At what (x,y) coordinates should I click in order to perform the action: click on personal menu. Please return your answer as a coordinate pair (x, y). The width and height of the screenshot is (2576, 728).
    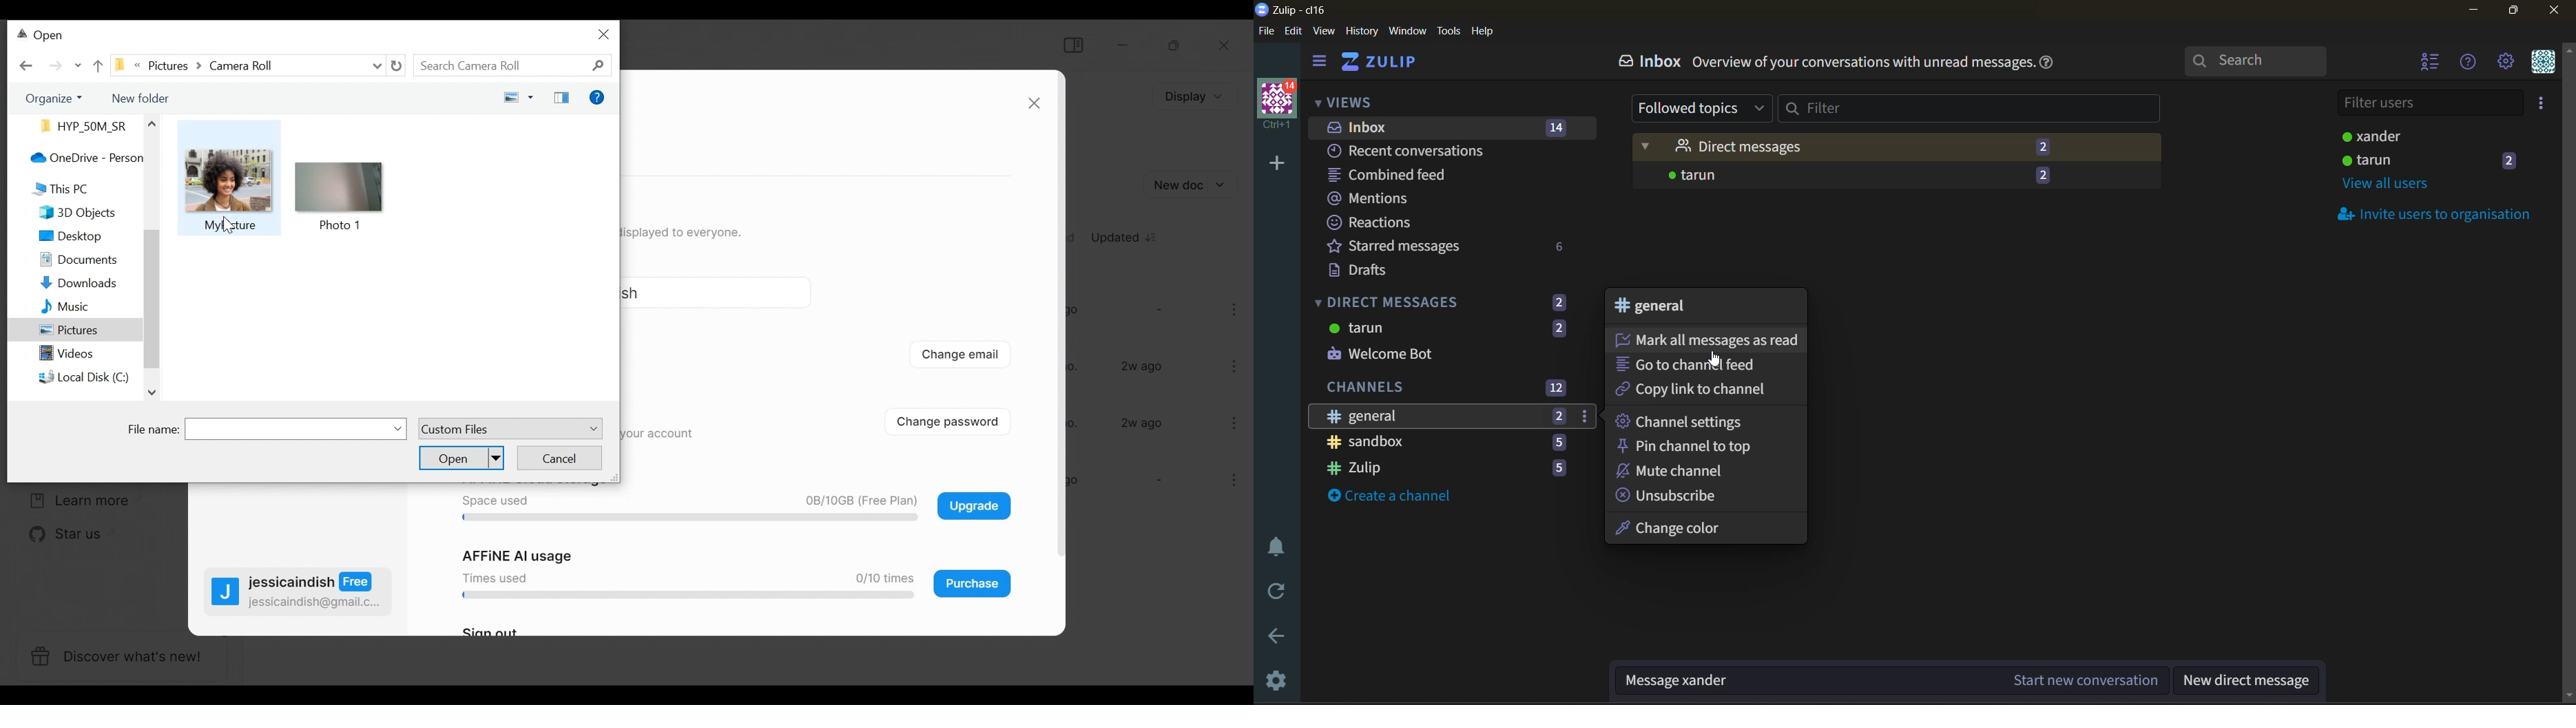
    Looking at the image, I should click on (2542, 64).